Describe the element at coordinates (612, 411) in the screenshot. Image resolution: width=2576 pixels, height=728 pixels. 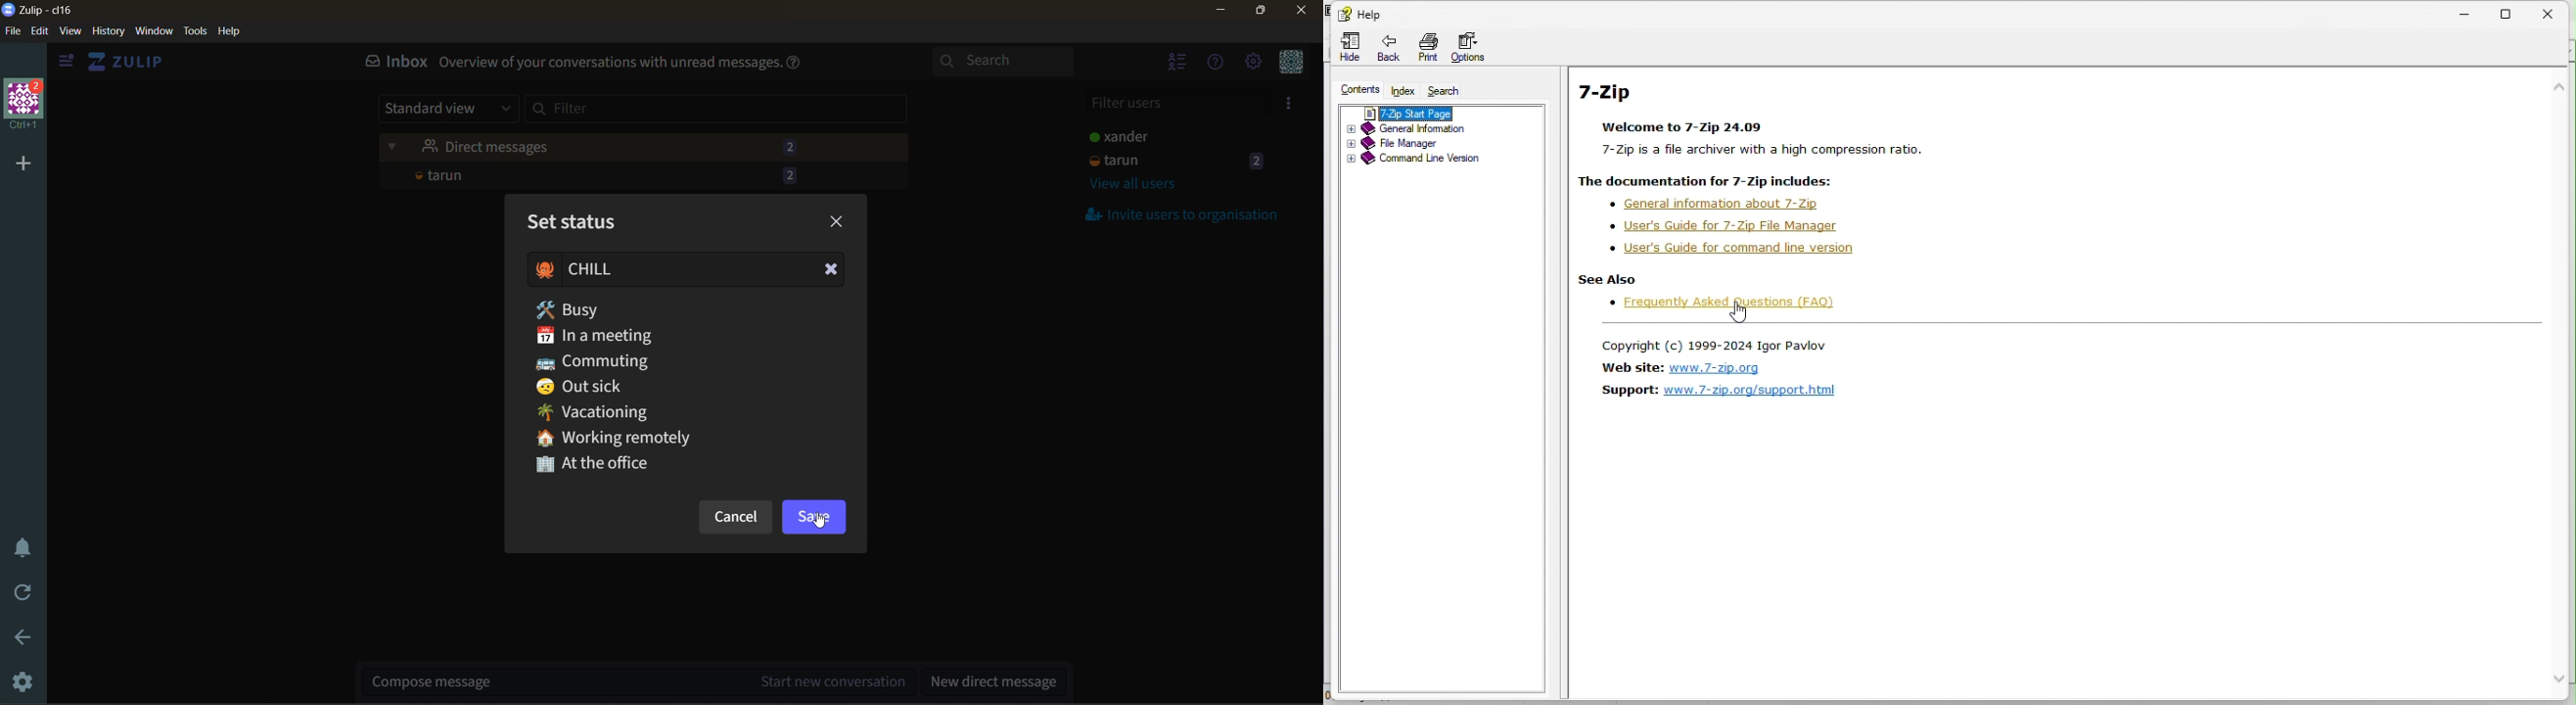
I see `Vacationing` at that location.